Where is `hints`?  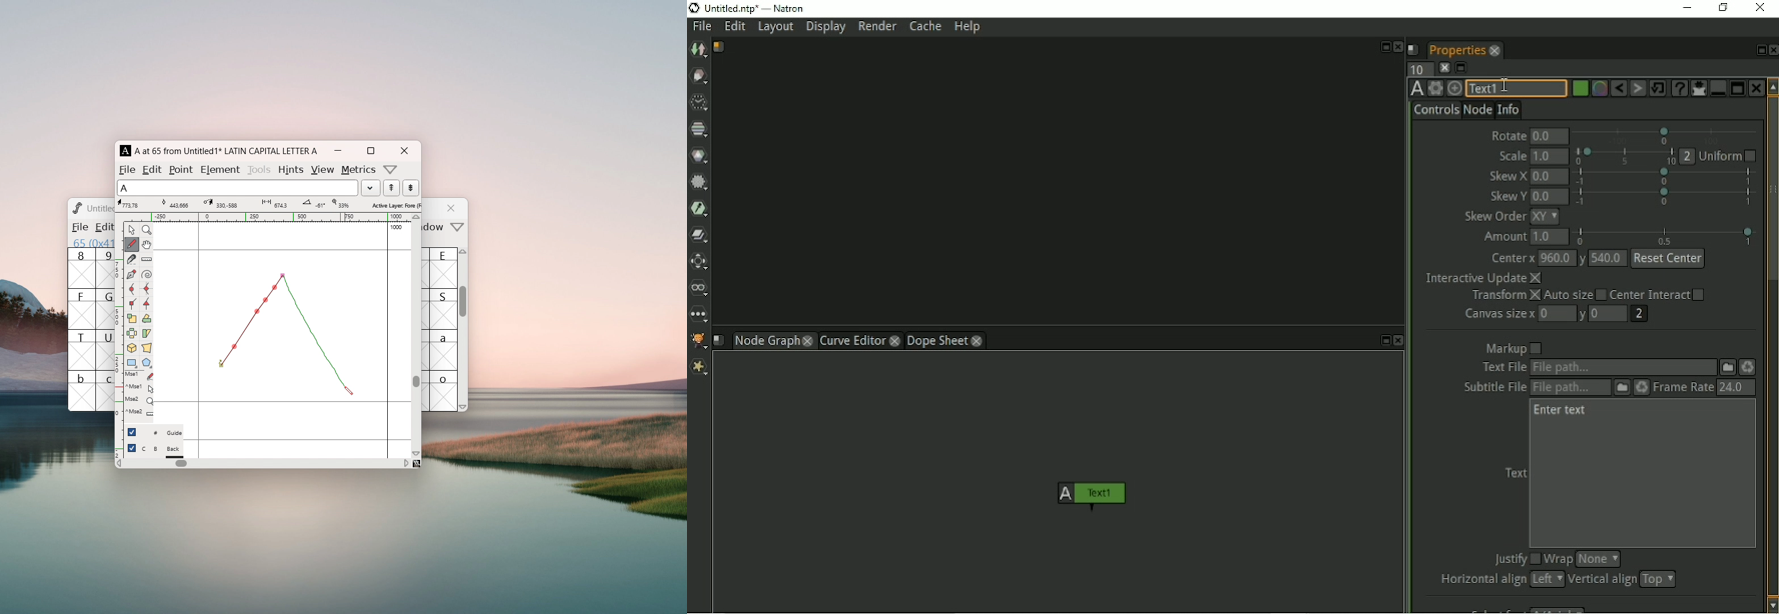
hints is located at coordinates (291, 169).